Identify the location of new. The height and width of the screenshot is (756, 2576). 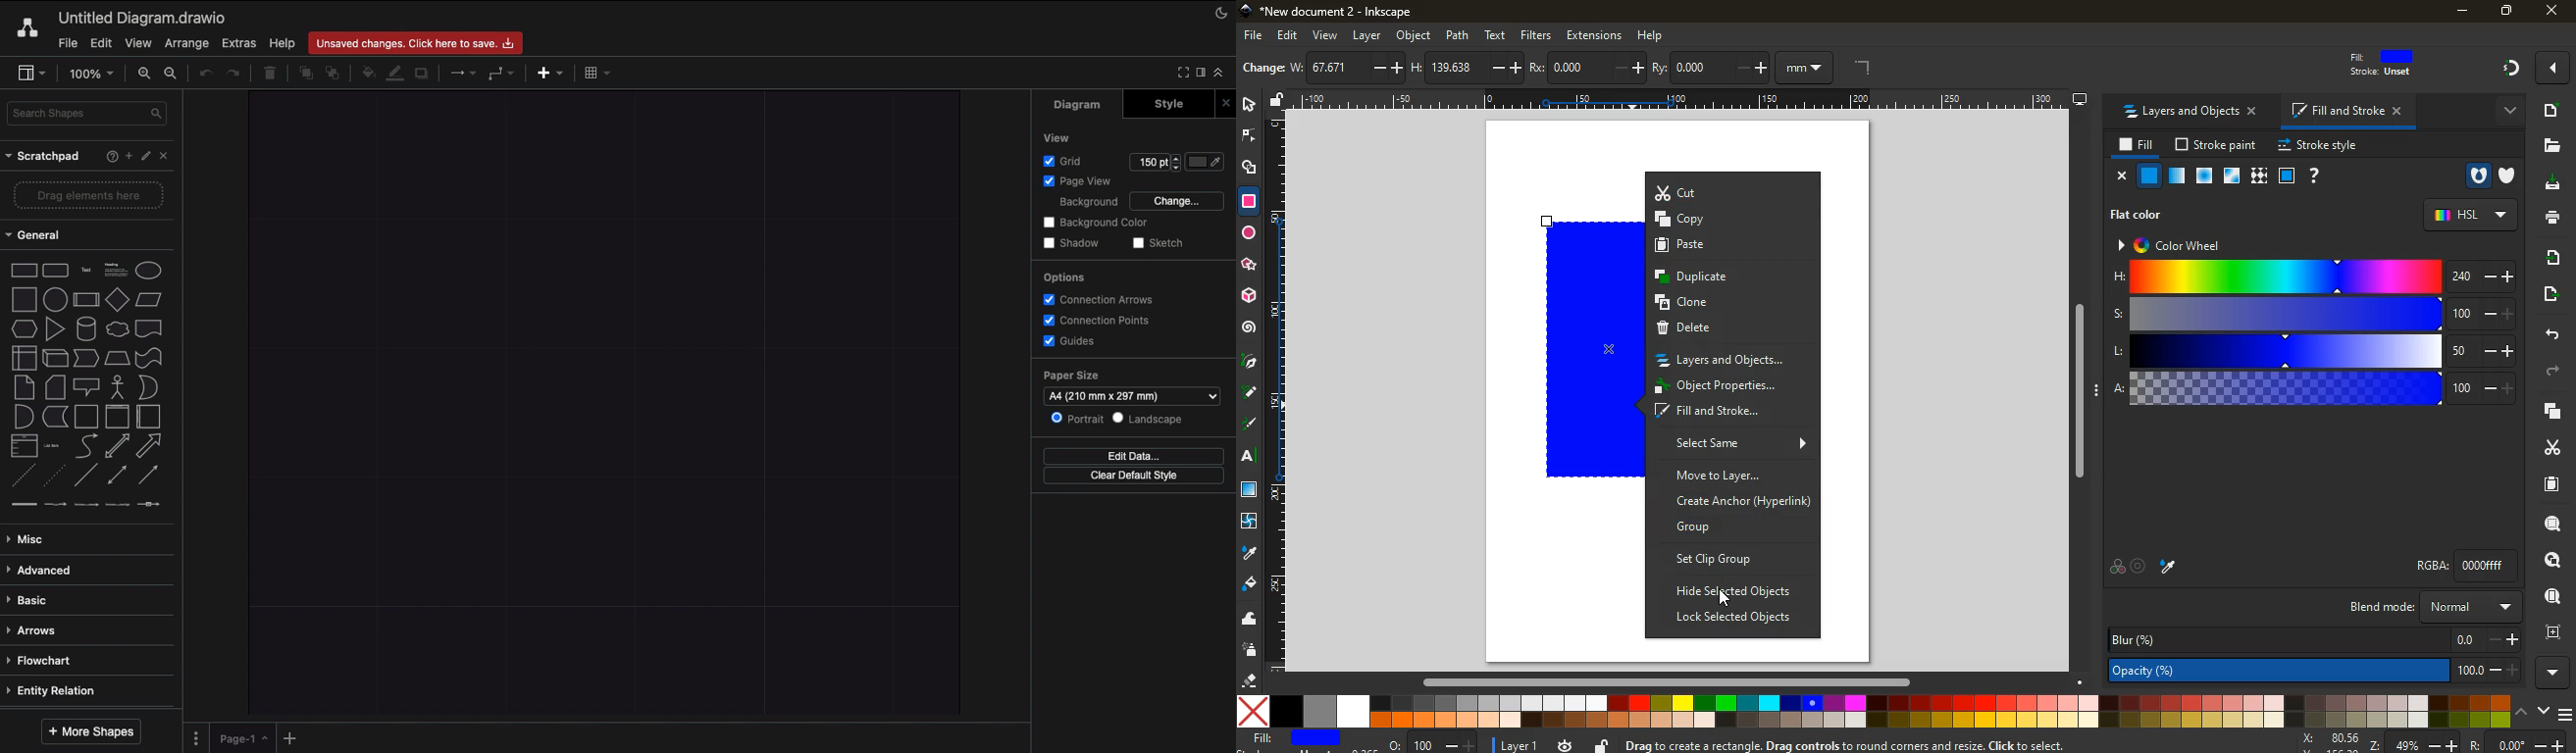
(1262, 70).